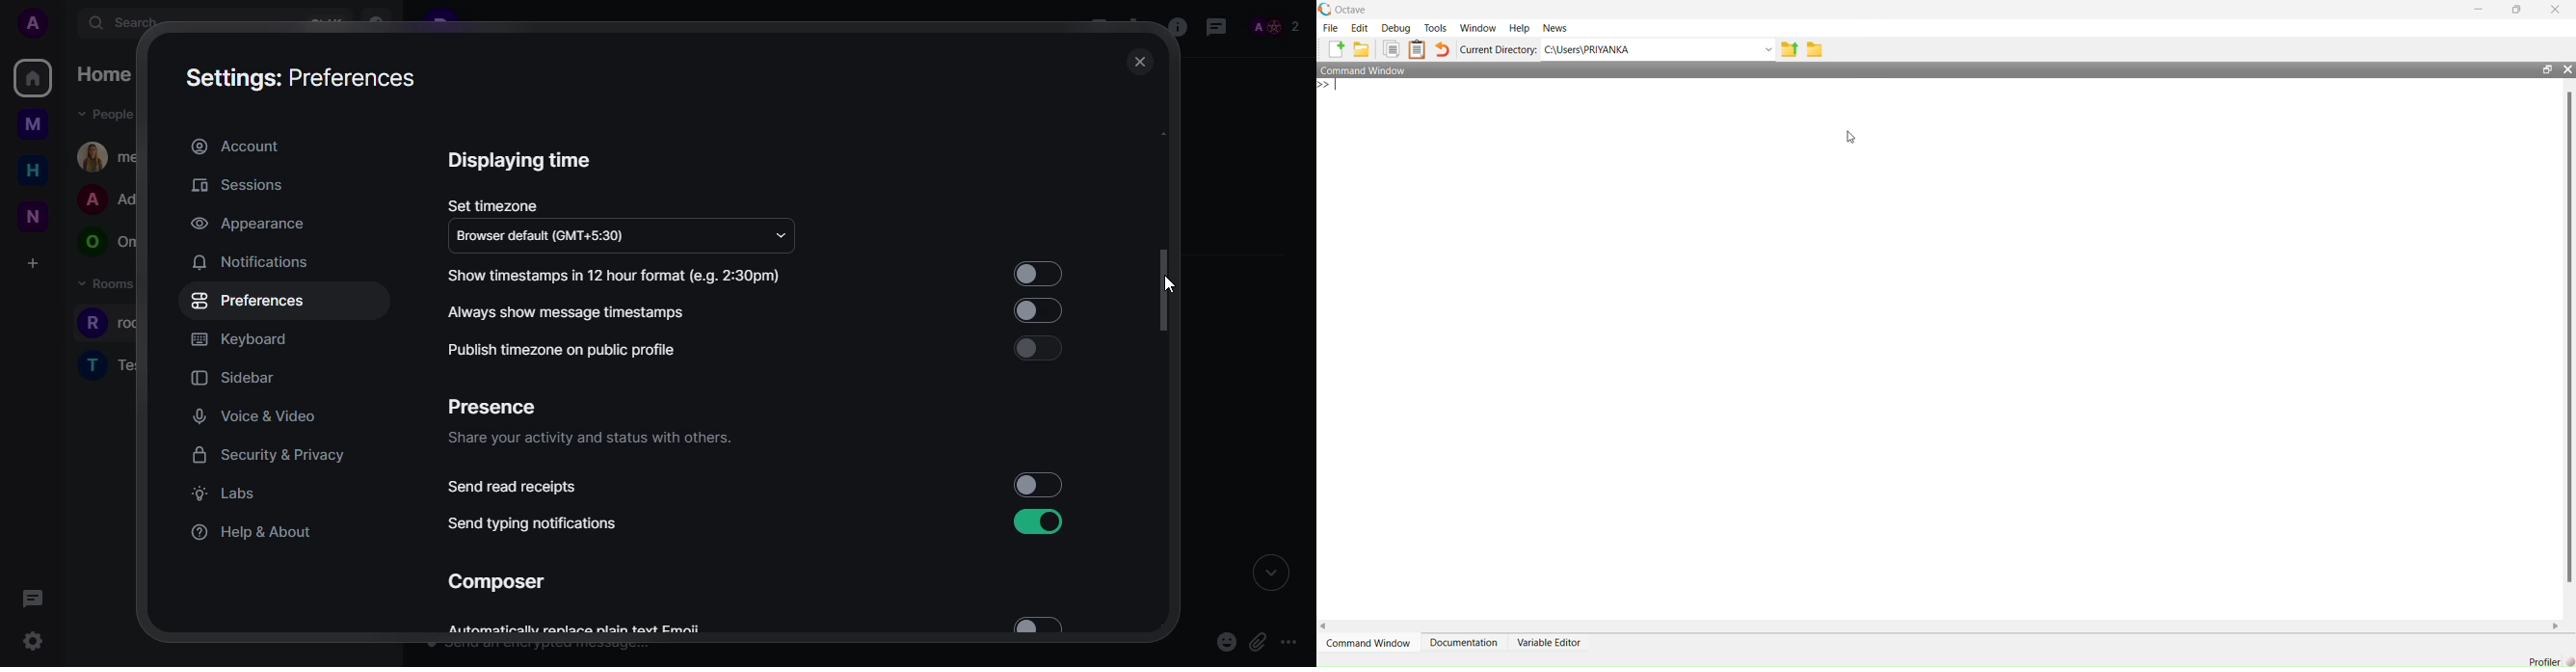  I want to click on info, so click(1174, 28).